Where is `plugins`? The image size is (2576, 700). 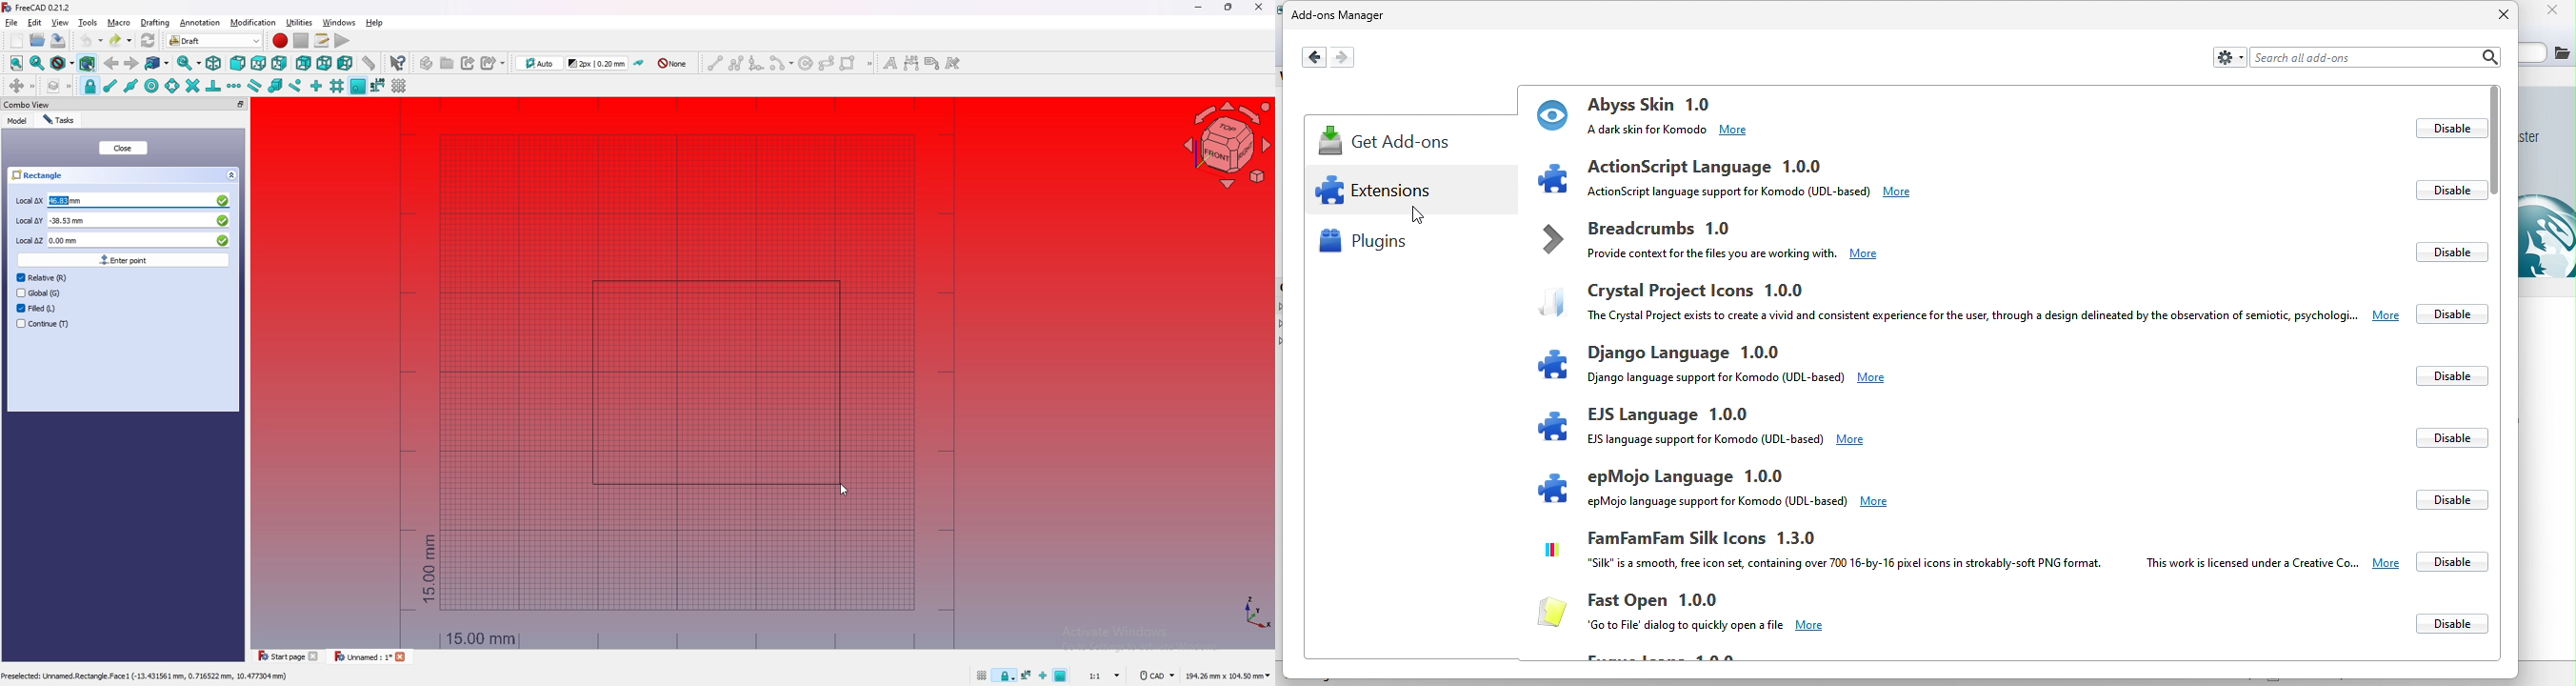 plugins is located at coordinates (1370, 246).